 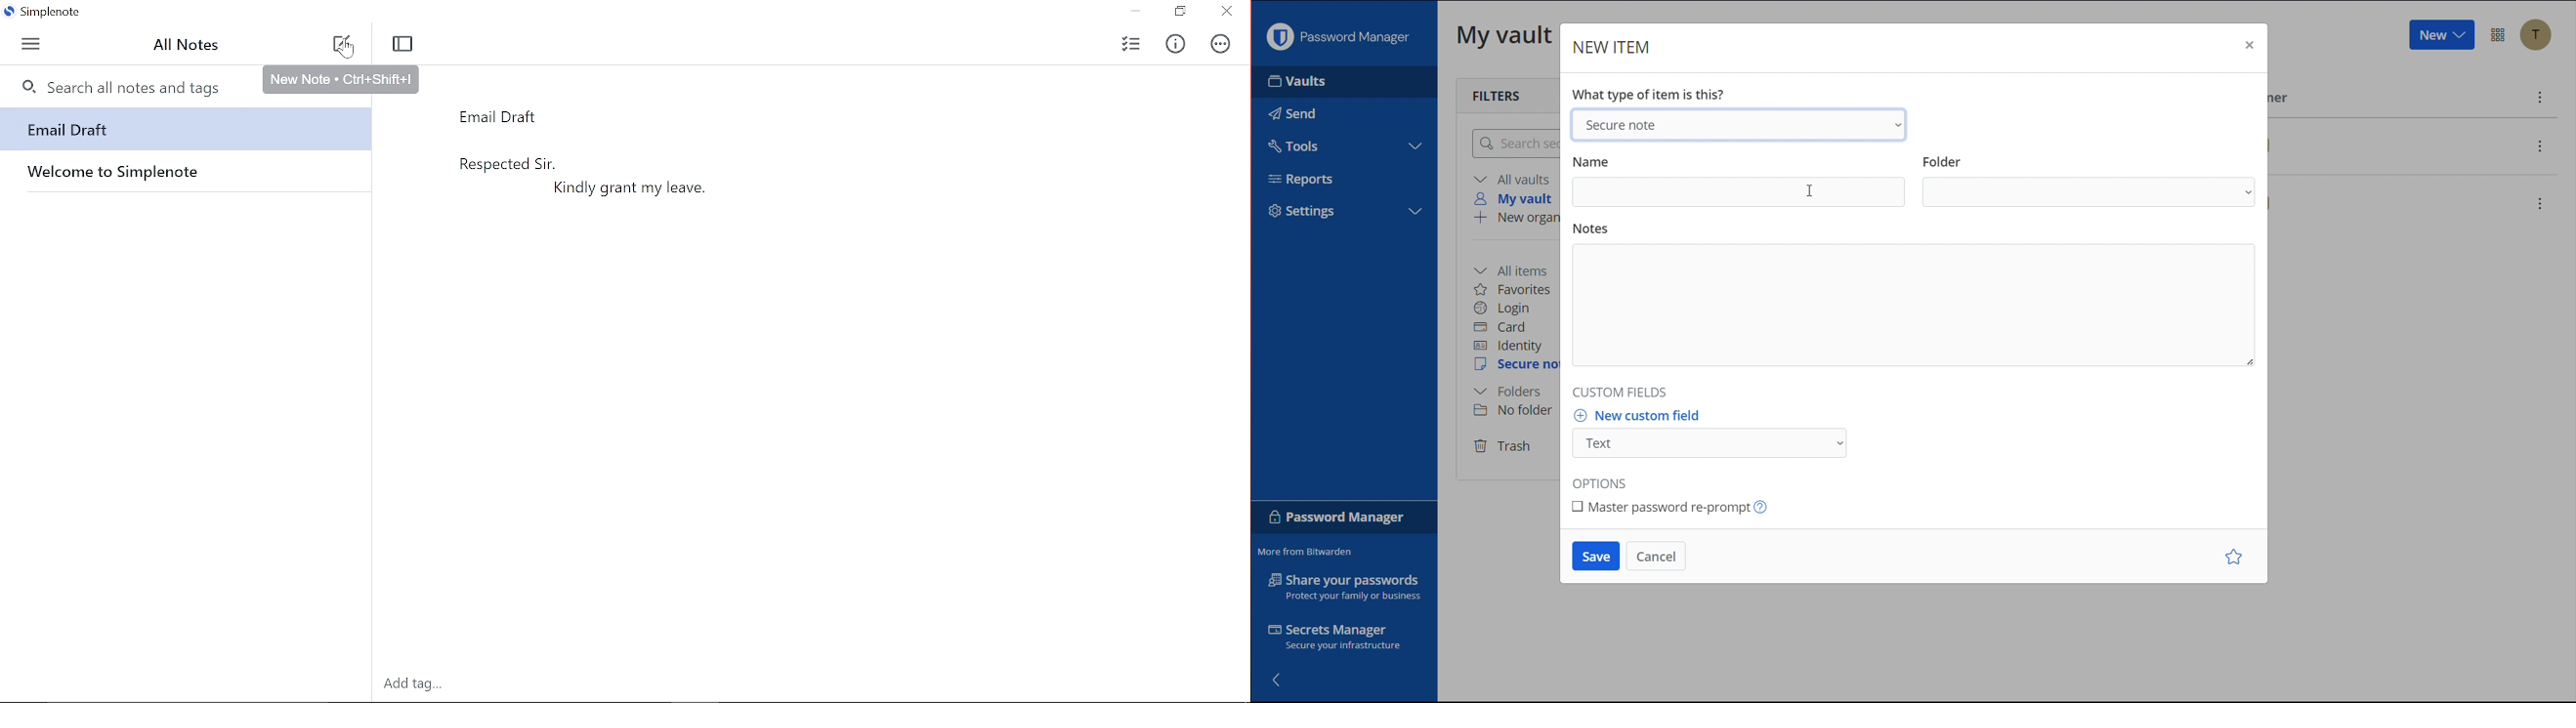 I want to click on Password Manager, so click(x=1337, y=40).